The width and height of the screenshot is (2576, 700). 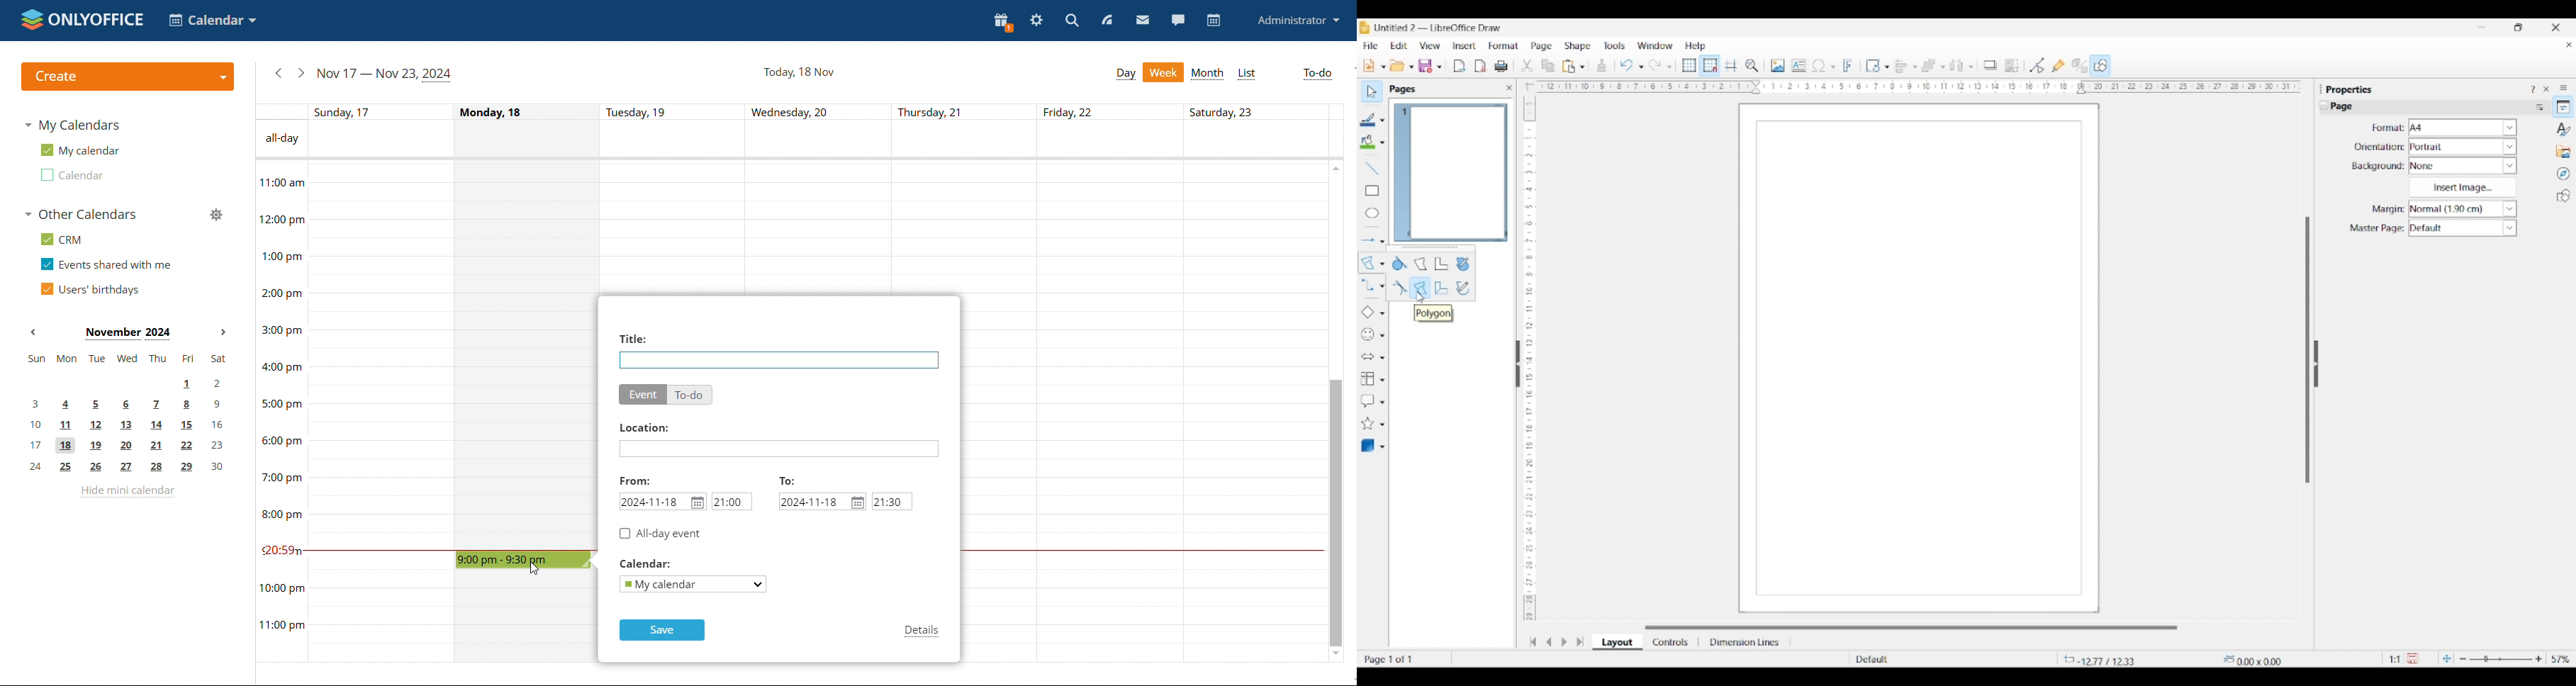 I want to click on Insert line, so click(x=1371, y=168).